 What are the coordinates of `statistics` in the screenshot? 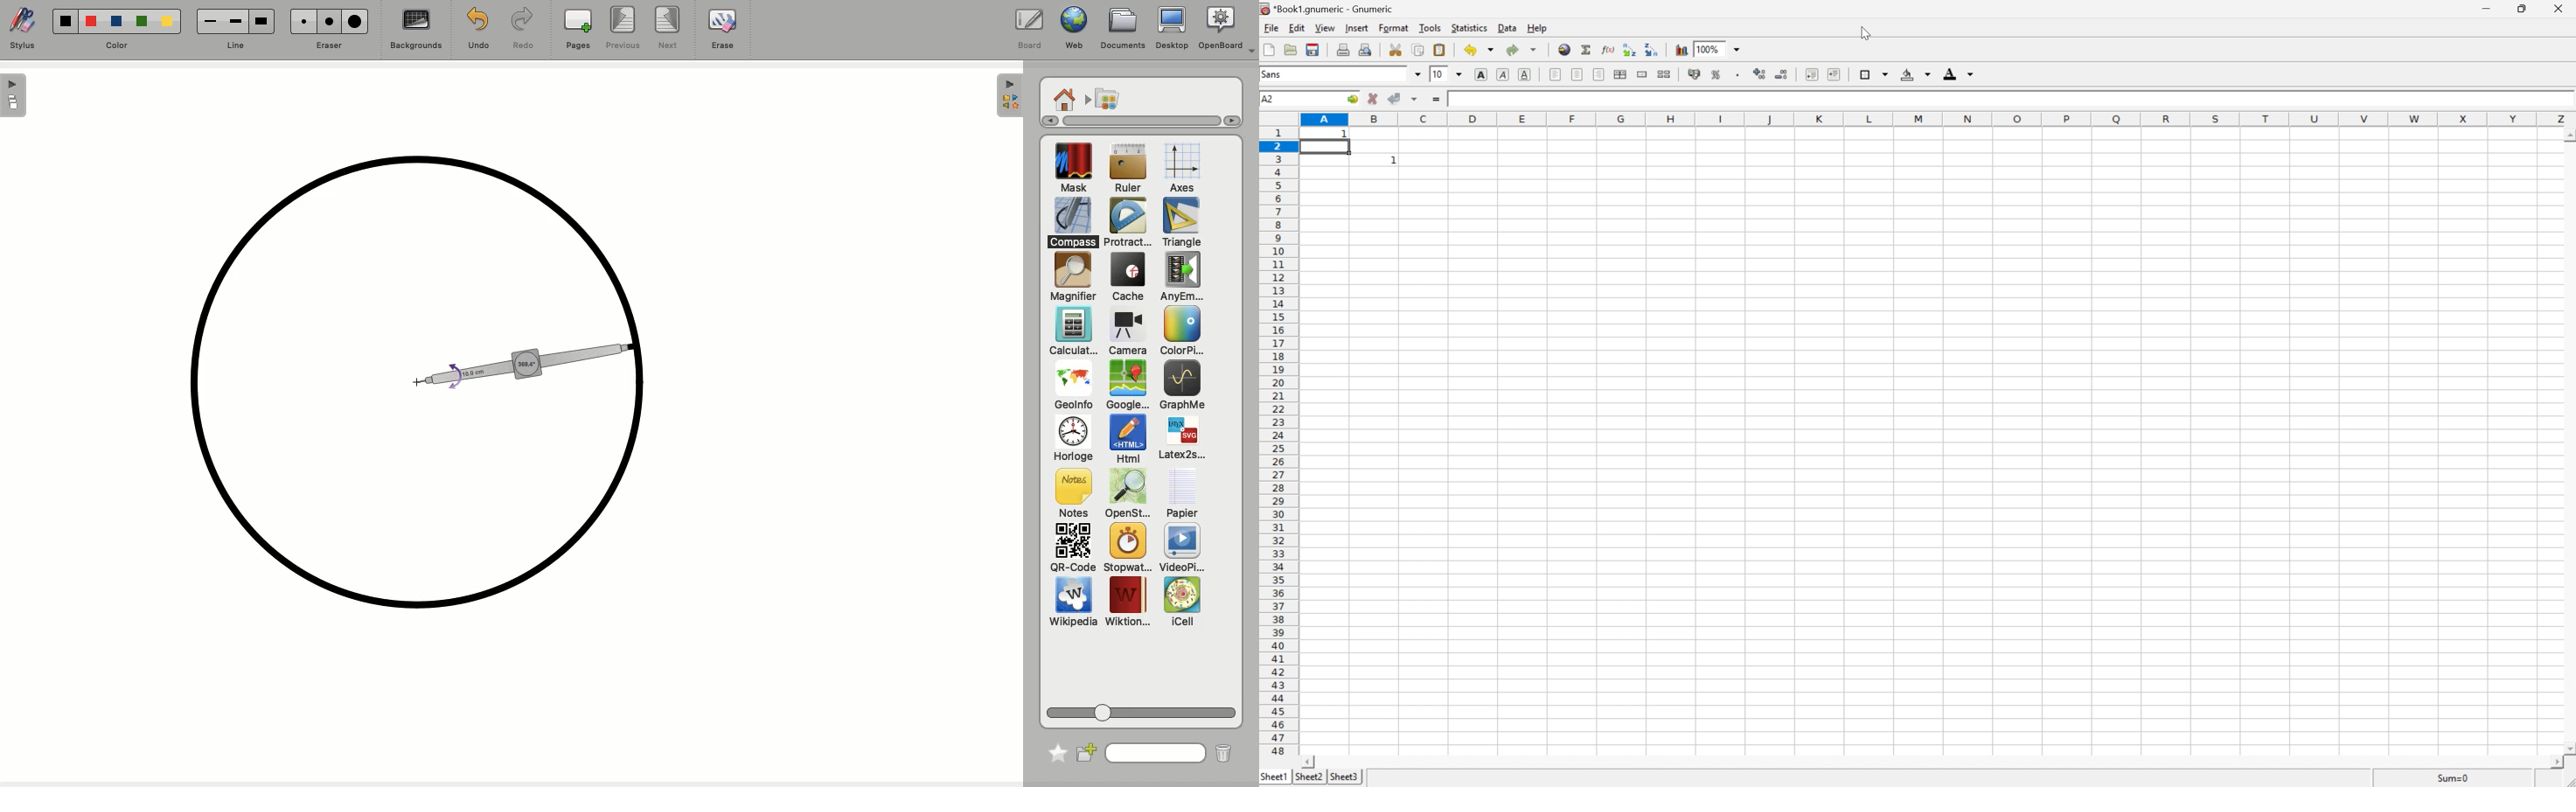 It's located at (1469, 27).